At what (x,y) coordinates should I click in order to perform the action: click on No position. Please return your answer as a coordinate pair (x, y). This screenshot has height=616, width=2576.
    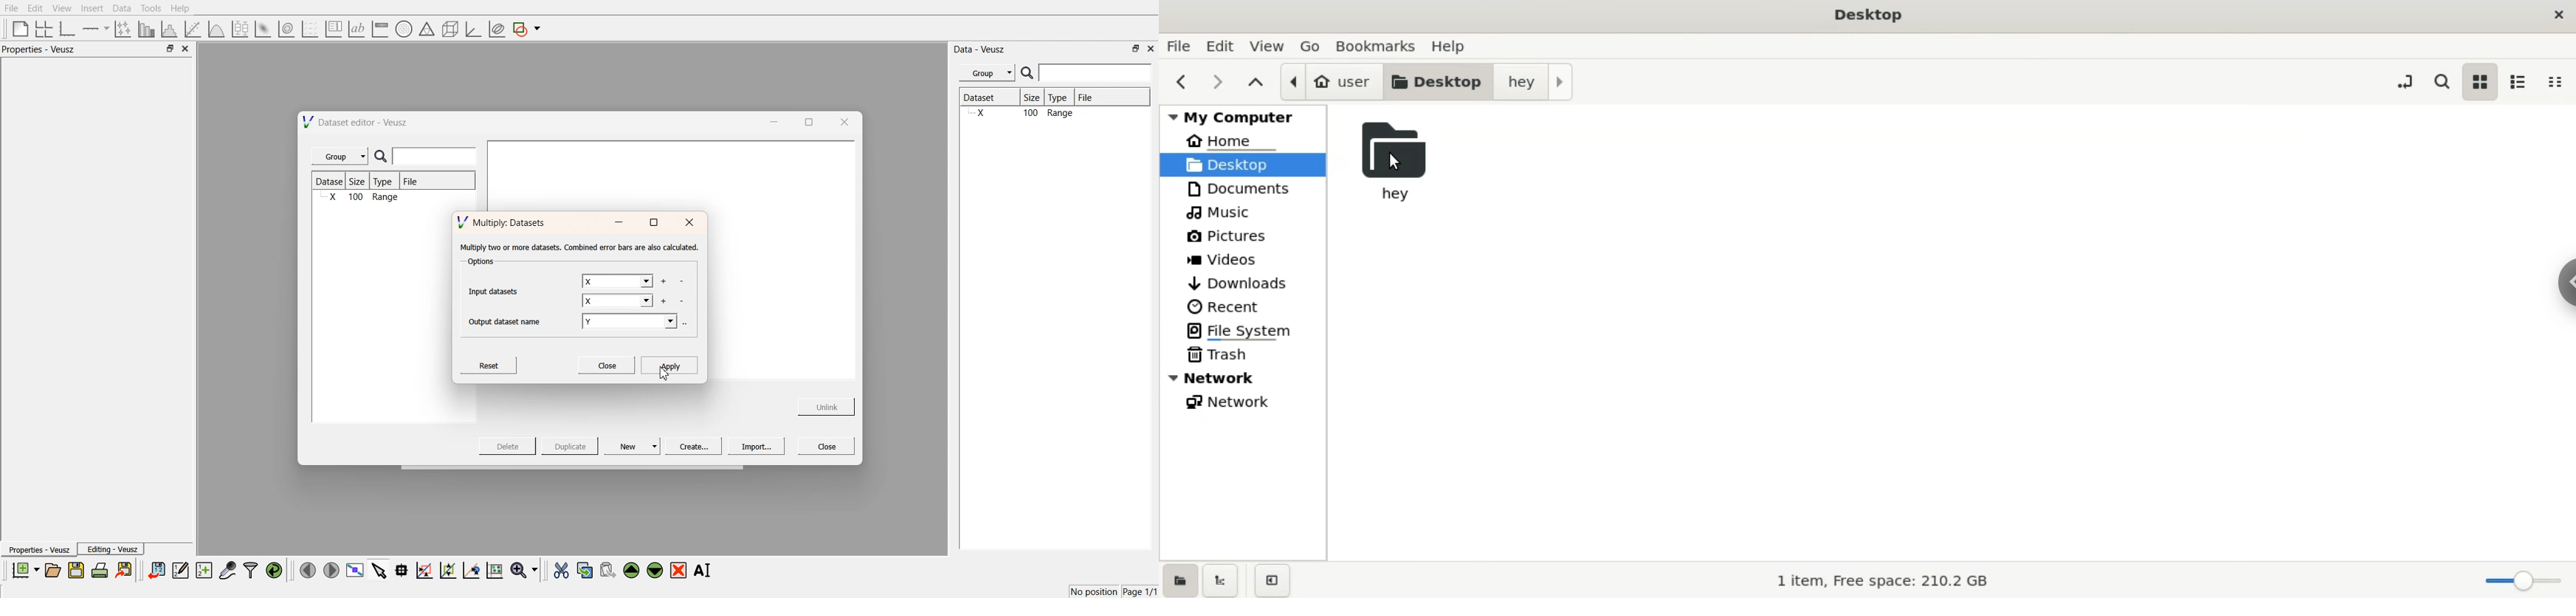
    Looking at the image, I should click on (1096, 590).